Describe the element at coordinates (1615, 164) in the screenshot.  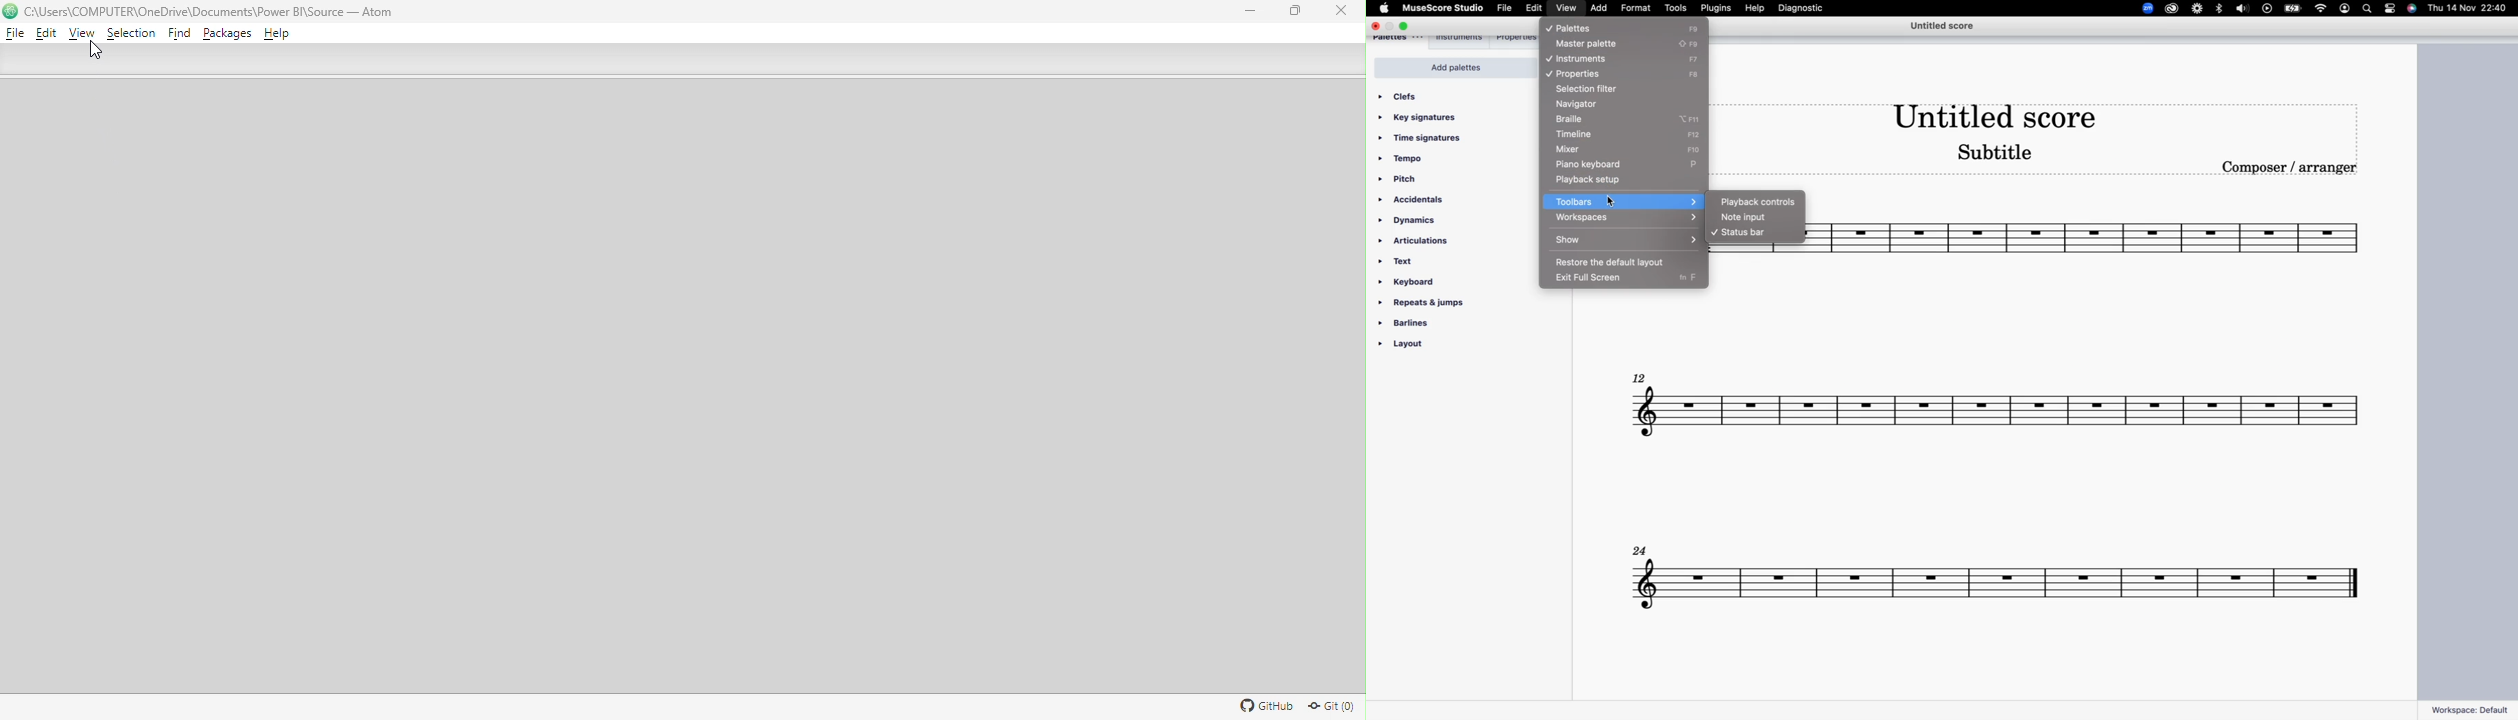
I see `piano keyboard` at that location.